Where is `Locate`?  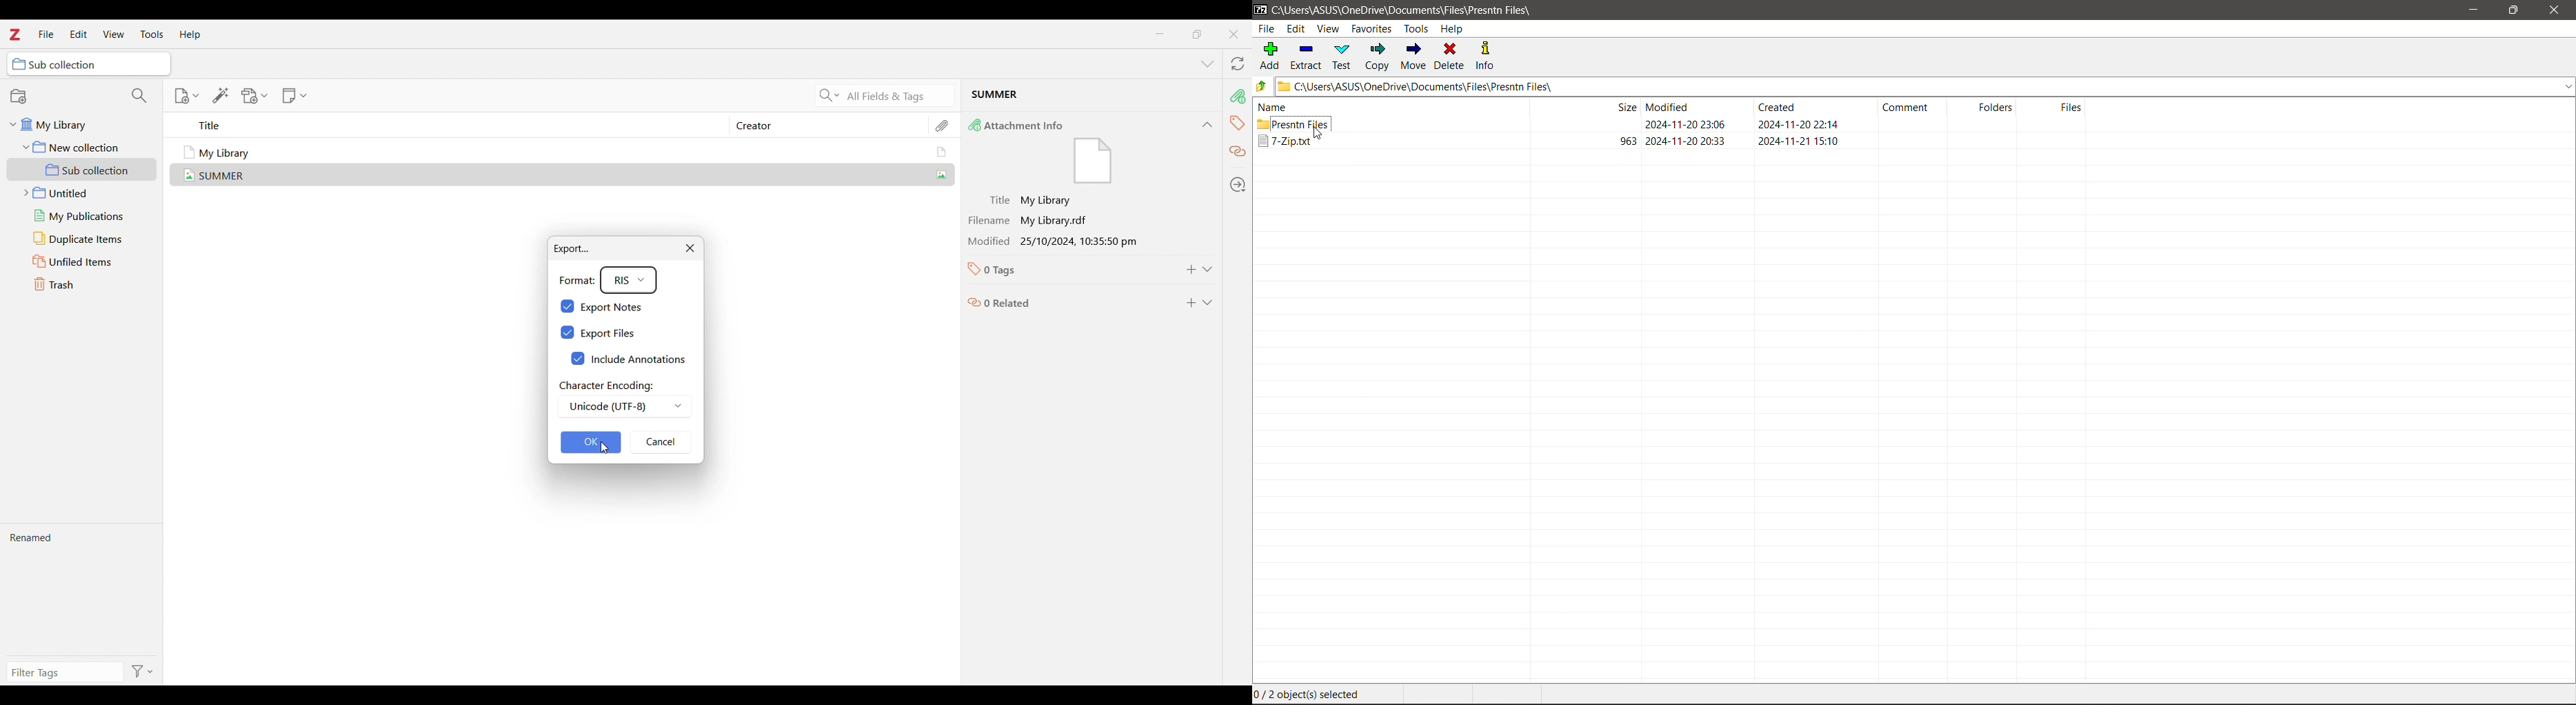 Locate is located at coordinates (1239, 184).